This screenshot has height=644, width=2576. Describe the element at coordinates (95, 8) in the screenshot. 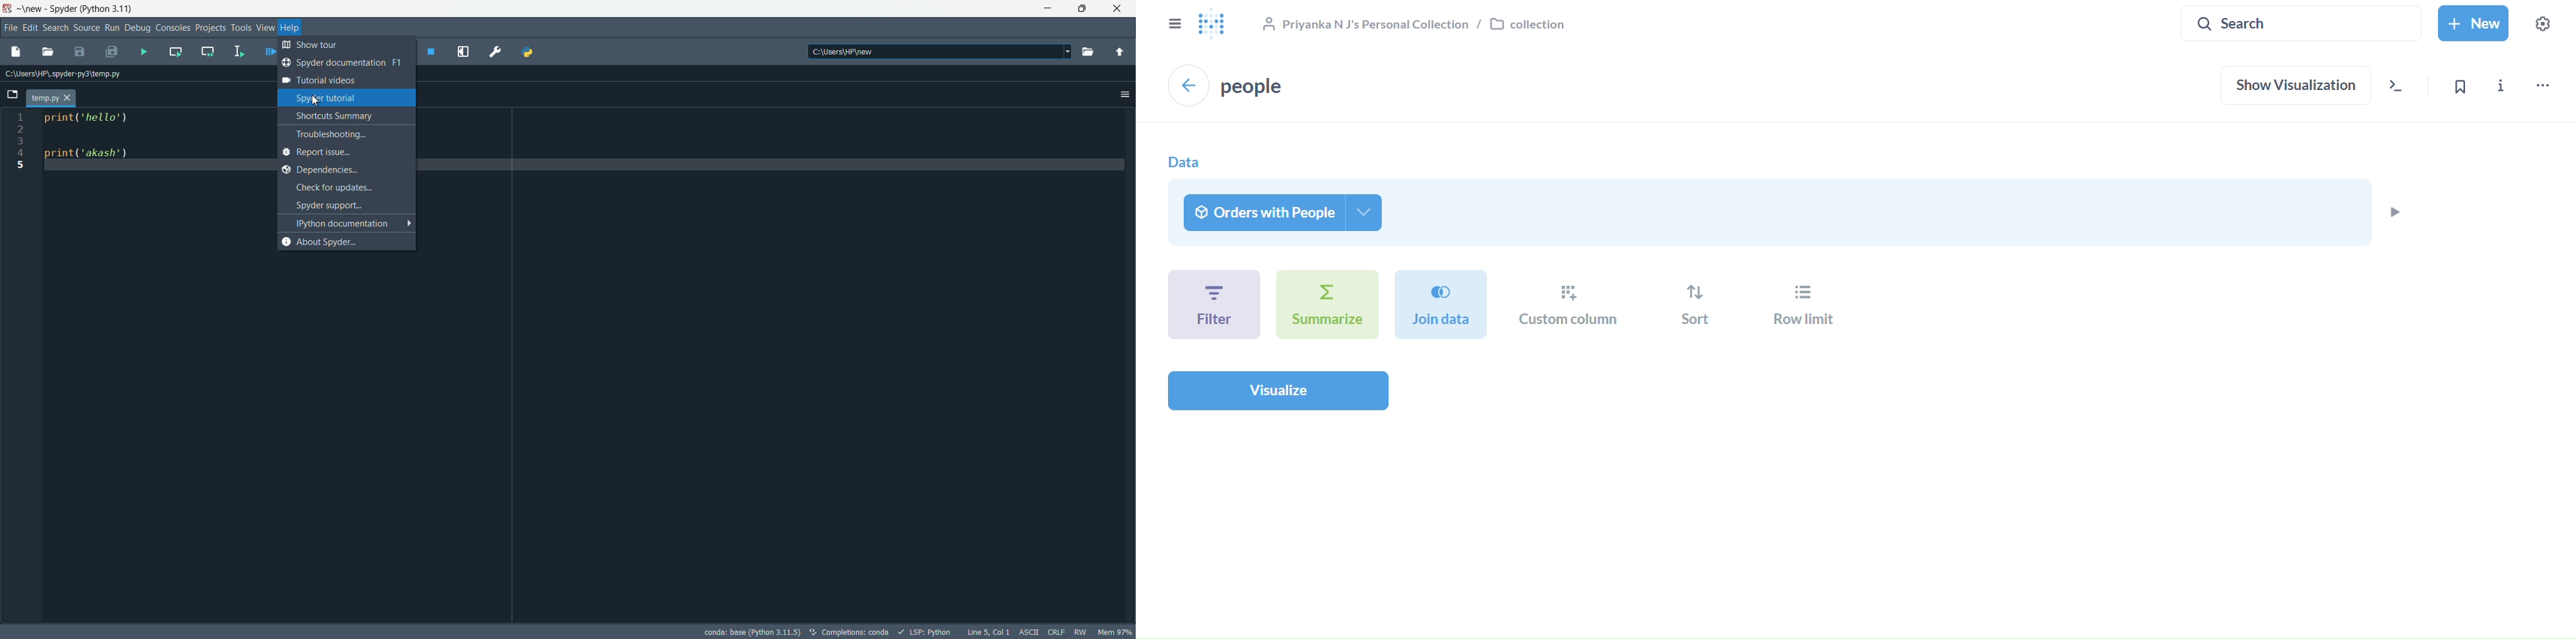

I see `Spyder(python 3.11)` at that location.